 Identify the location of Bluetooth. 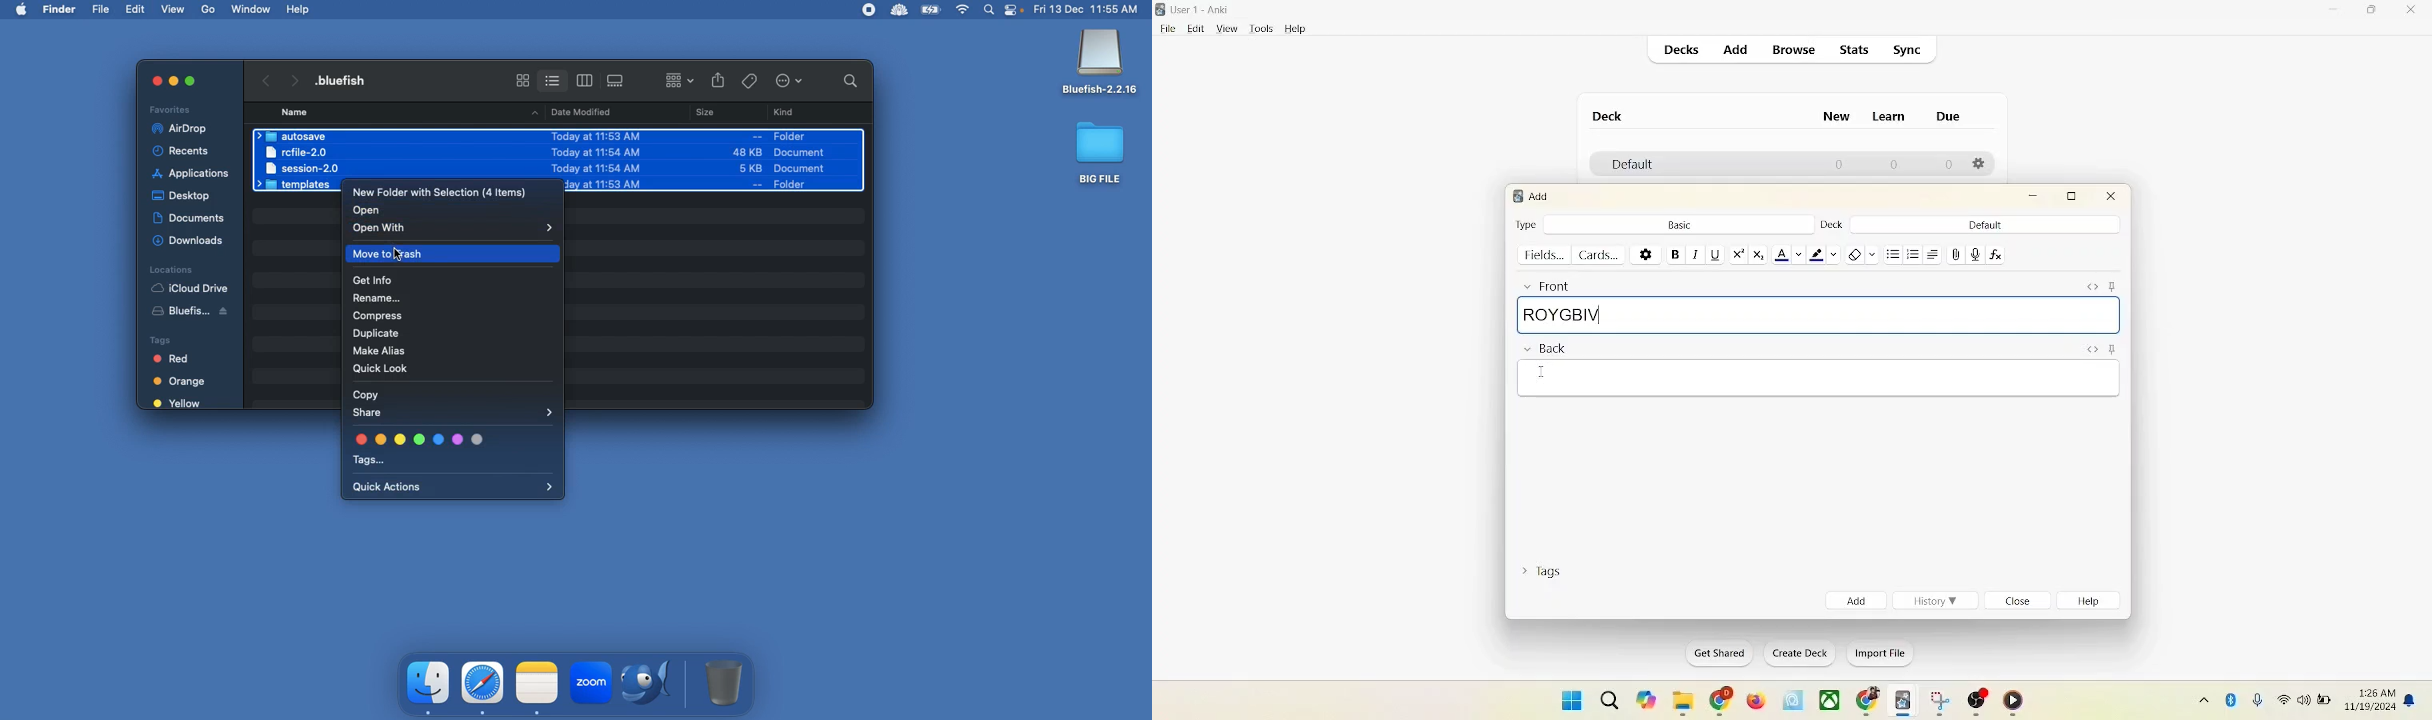
(2232, 697).